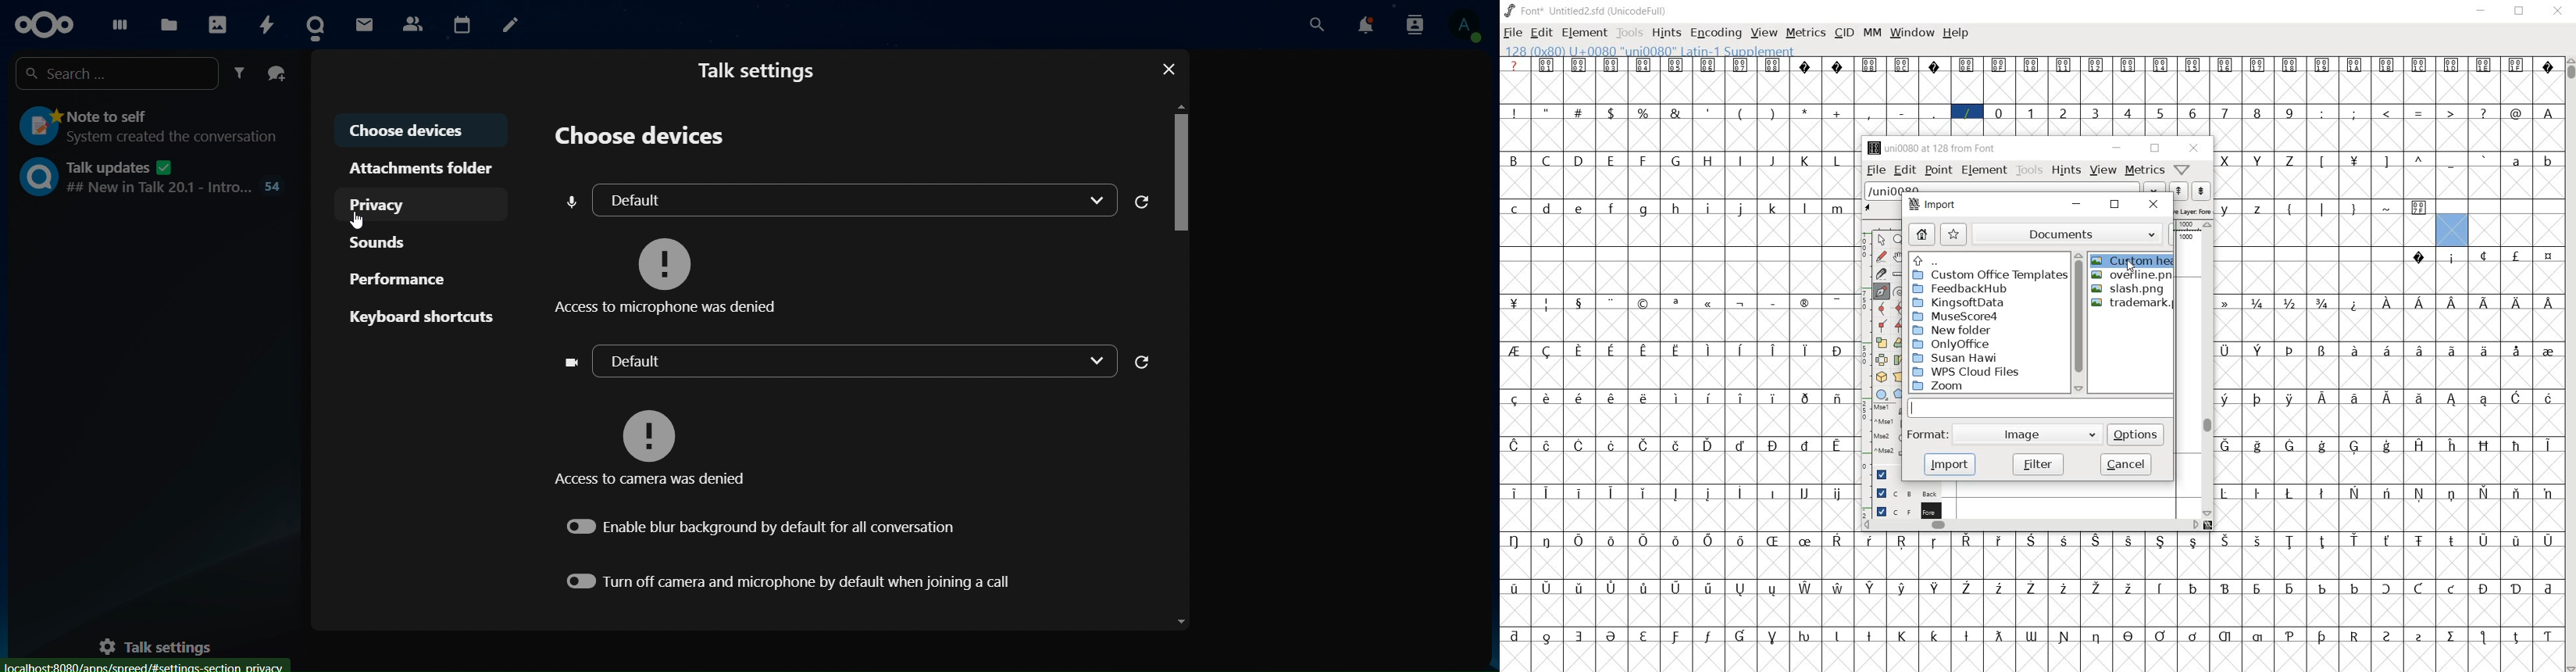  I want to click on contact, so click(412, 22).